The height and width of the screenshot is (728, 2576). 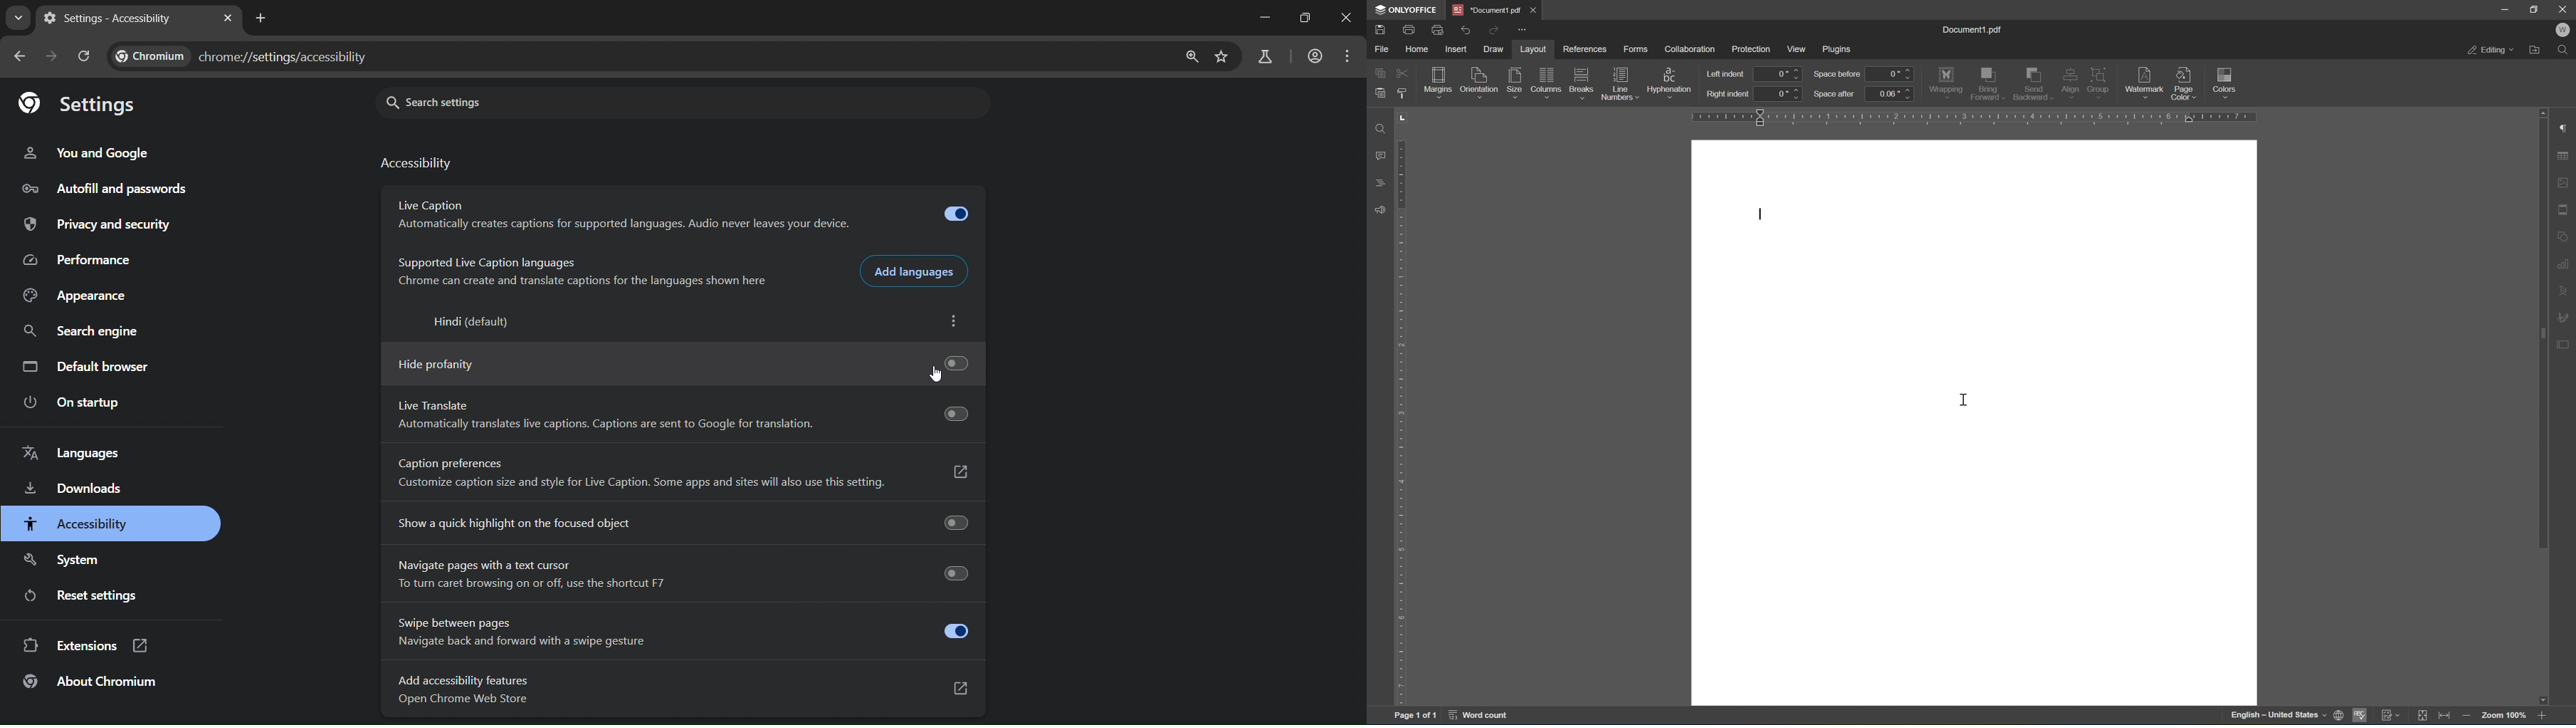 What do you see at coordinates (1377, 185) in the screenshot?
I see `headings` at bounding box center [1377, 185].